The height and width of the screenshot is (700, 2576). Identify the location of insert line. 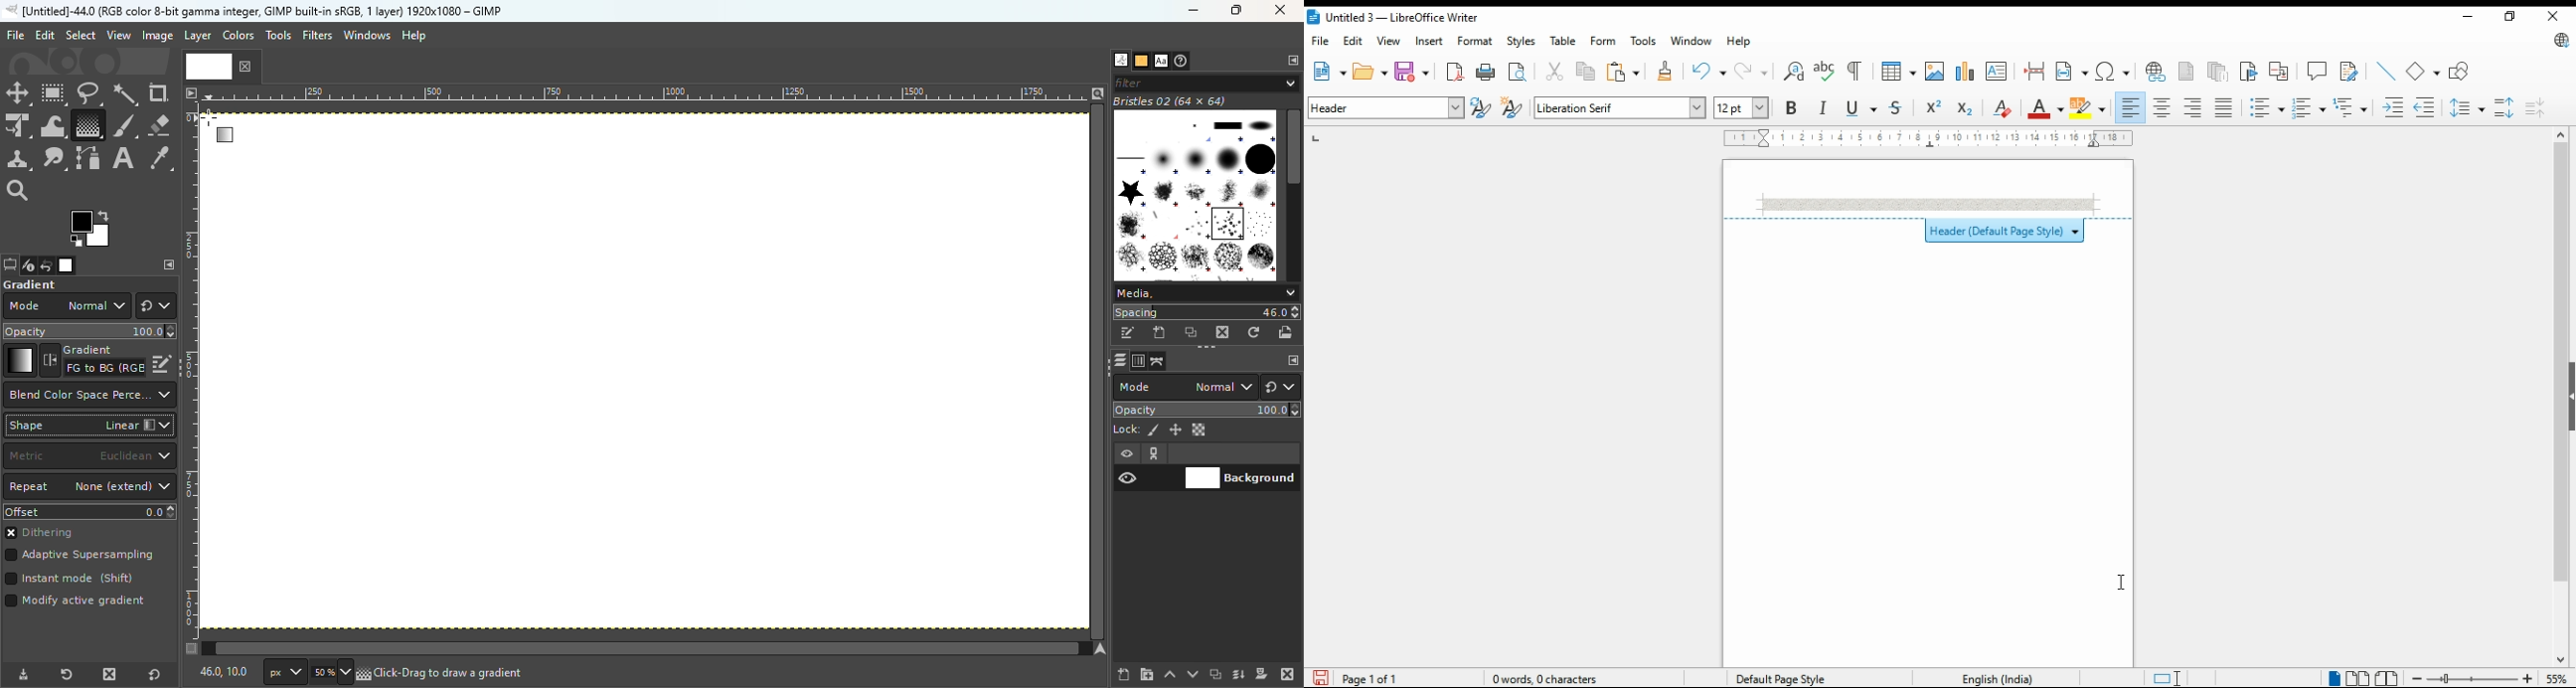
(2386, 71).